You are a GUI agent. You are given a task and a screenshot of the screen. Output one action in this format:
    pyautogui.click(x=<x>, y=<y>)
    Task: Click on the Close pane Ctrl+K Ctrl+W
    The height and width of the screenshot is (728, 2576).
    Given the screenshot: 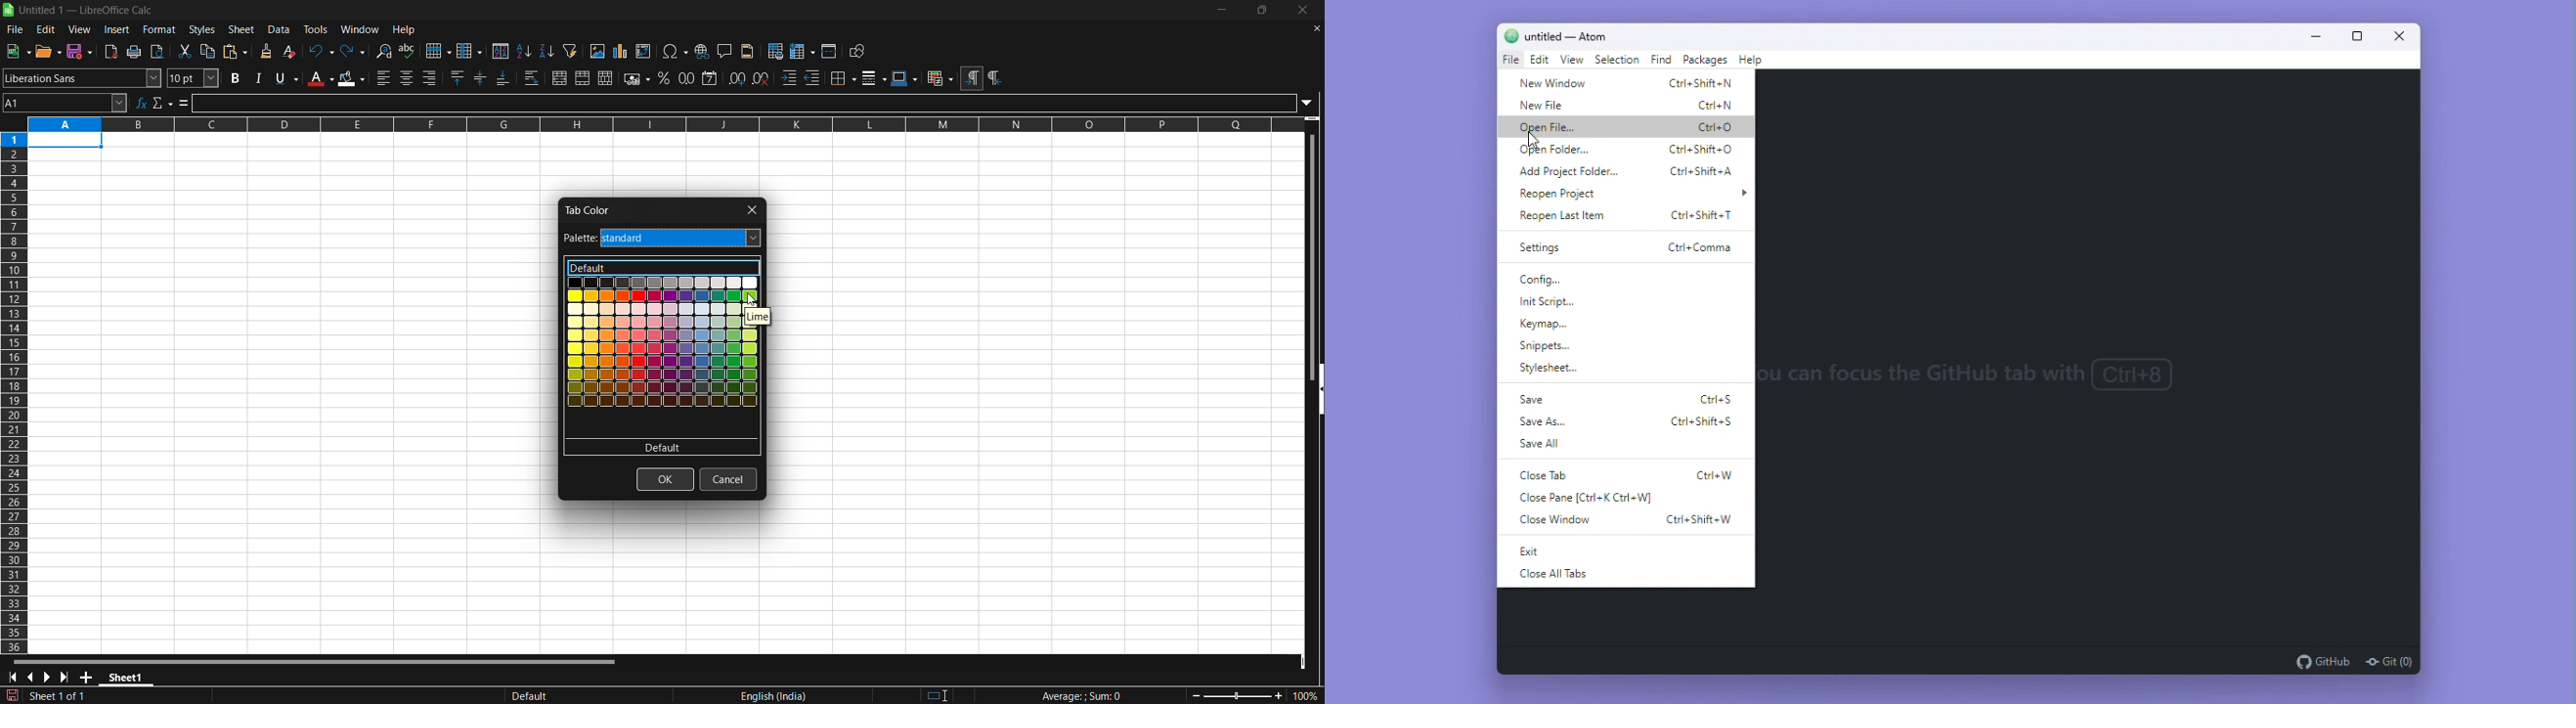 What is the action you would take?
    pyautogui.click(x=1595, y=498)
    